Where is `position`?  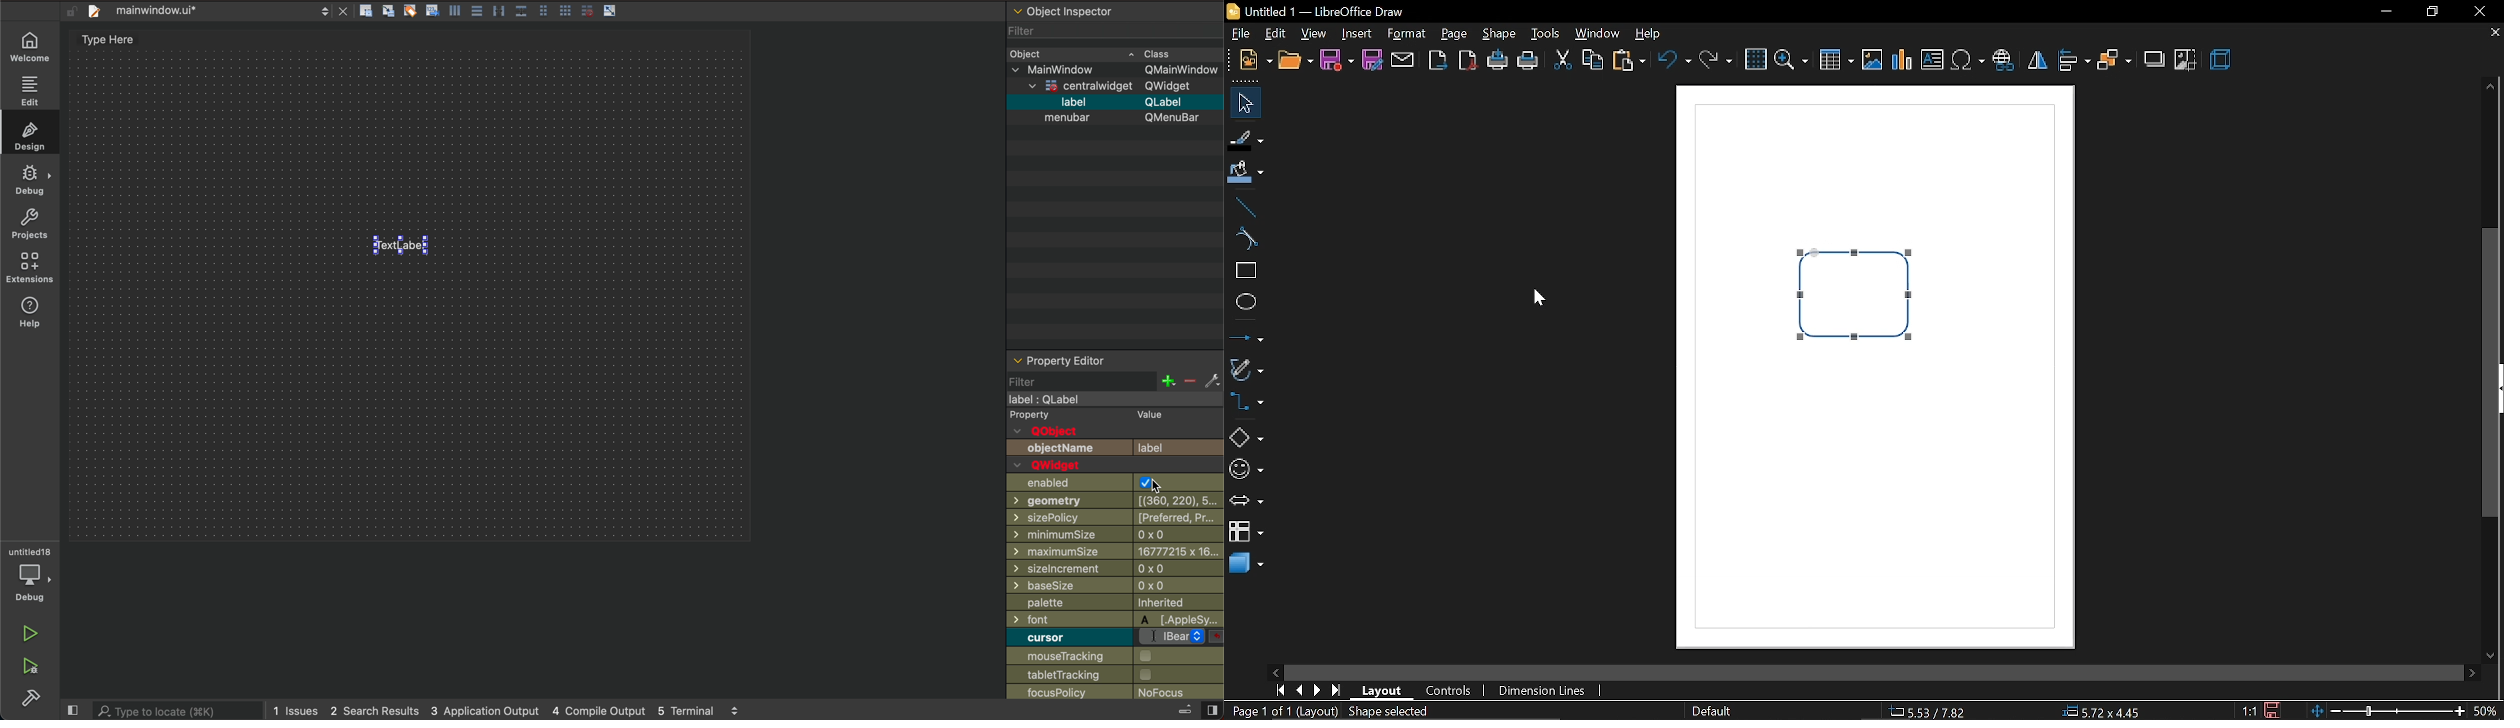
position is located at coordinates (2106, 712).